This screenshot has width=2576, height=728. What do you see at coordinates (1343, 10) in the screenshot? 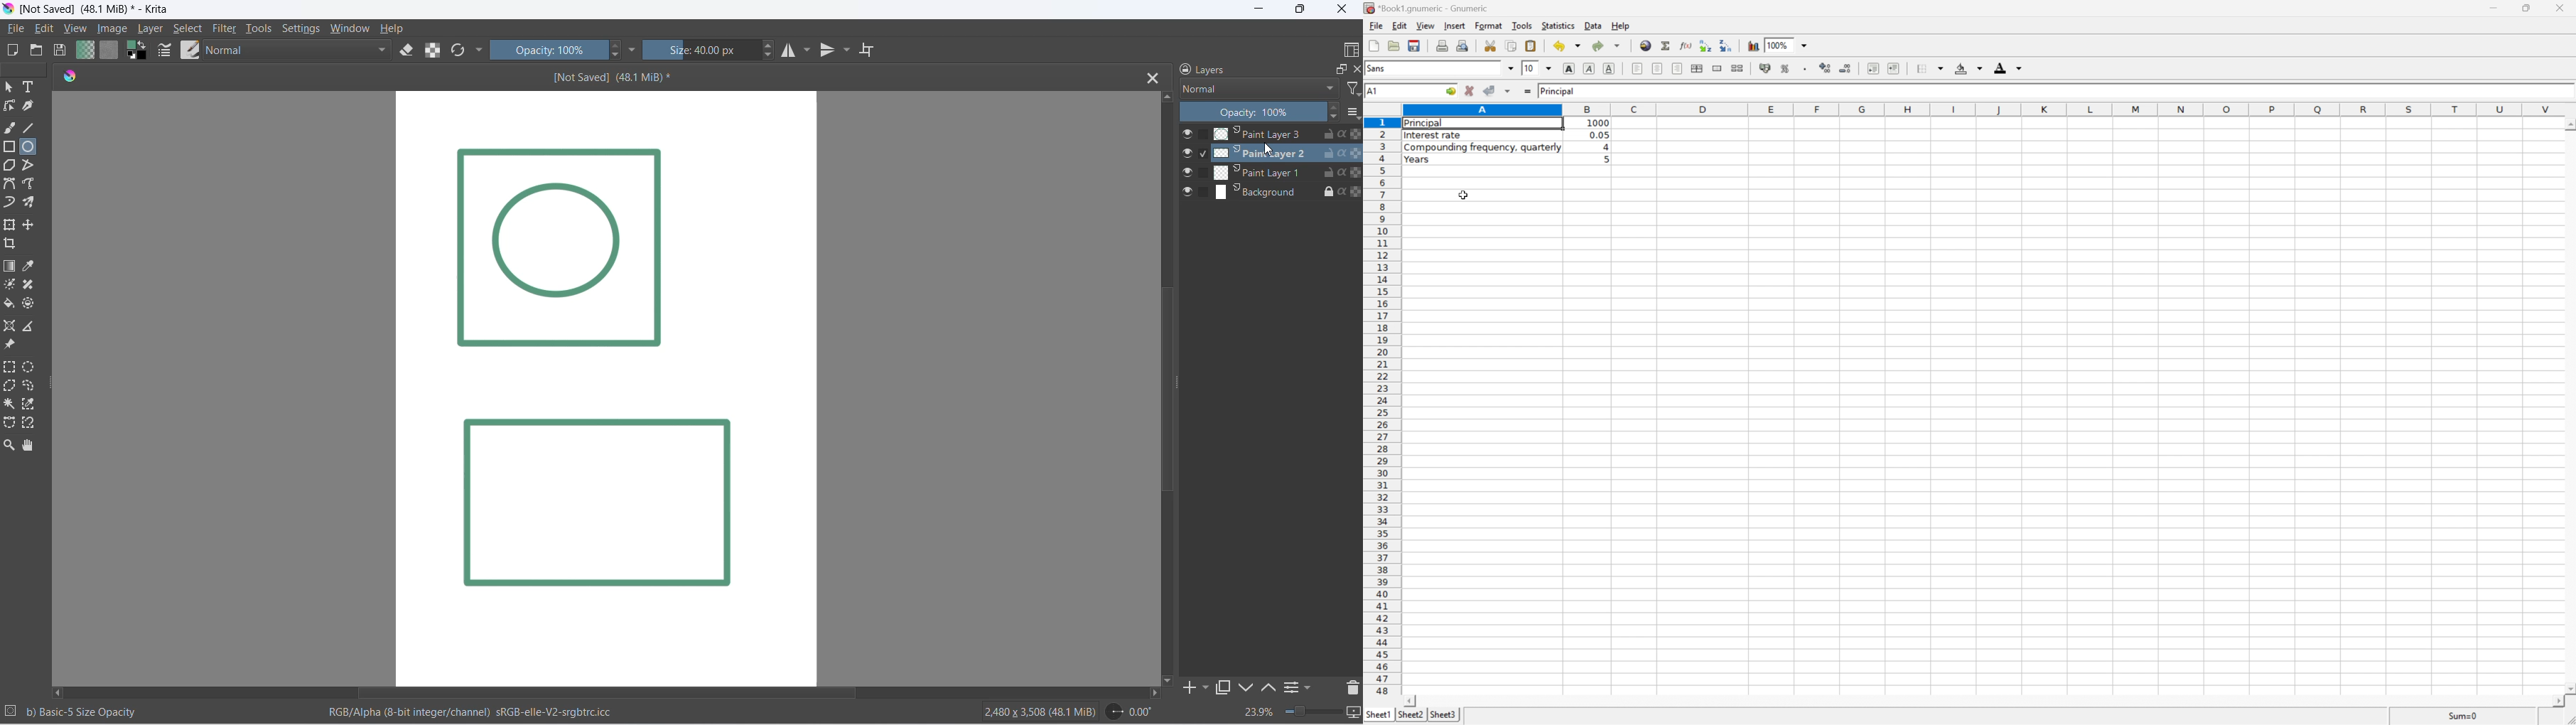
I see `close` at bounding box center [1343, 10].